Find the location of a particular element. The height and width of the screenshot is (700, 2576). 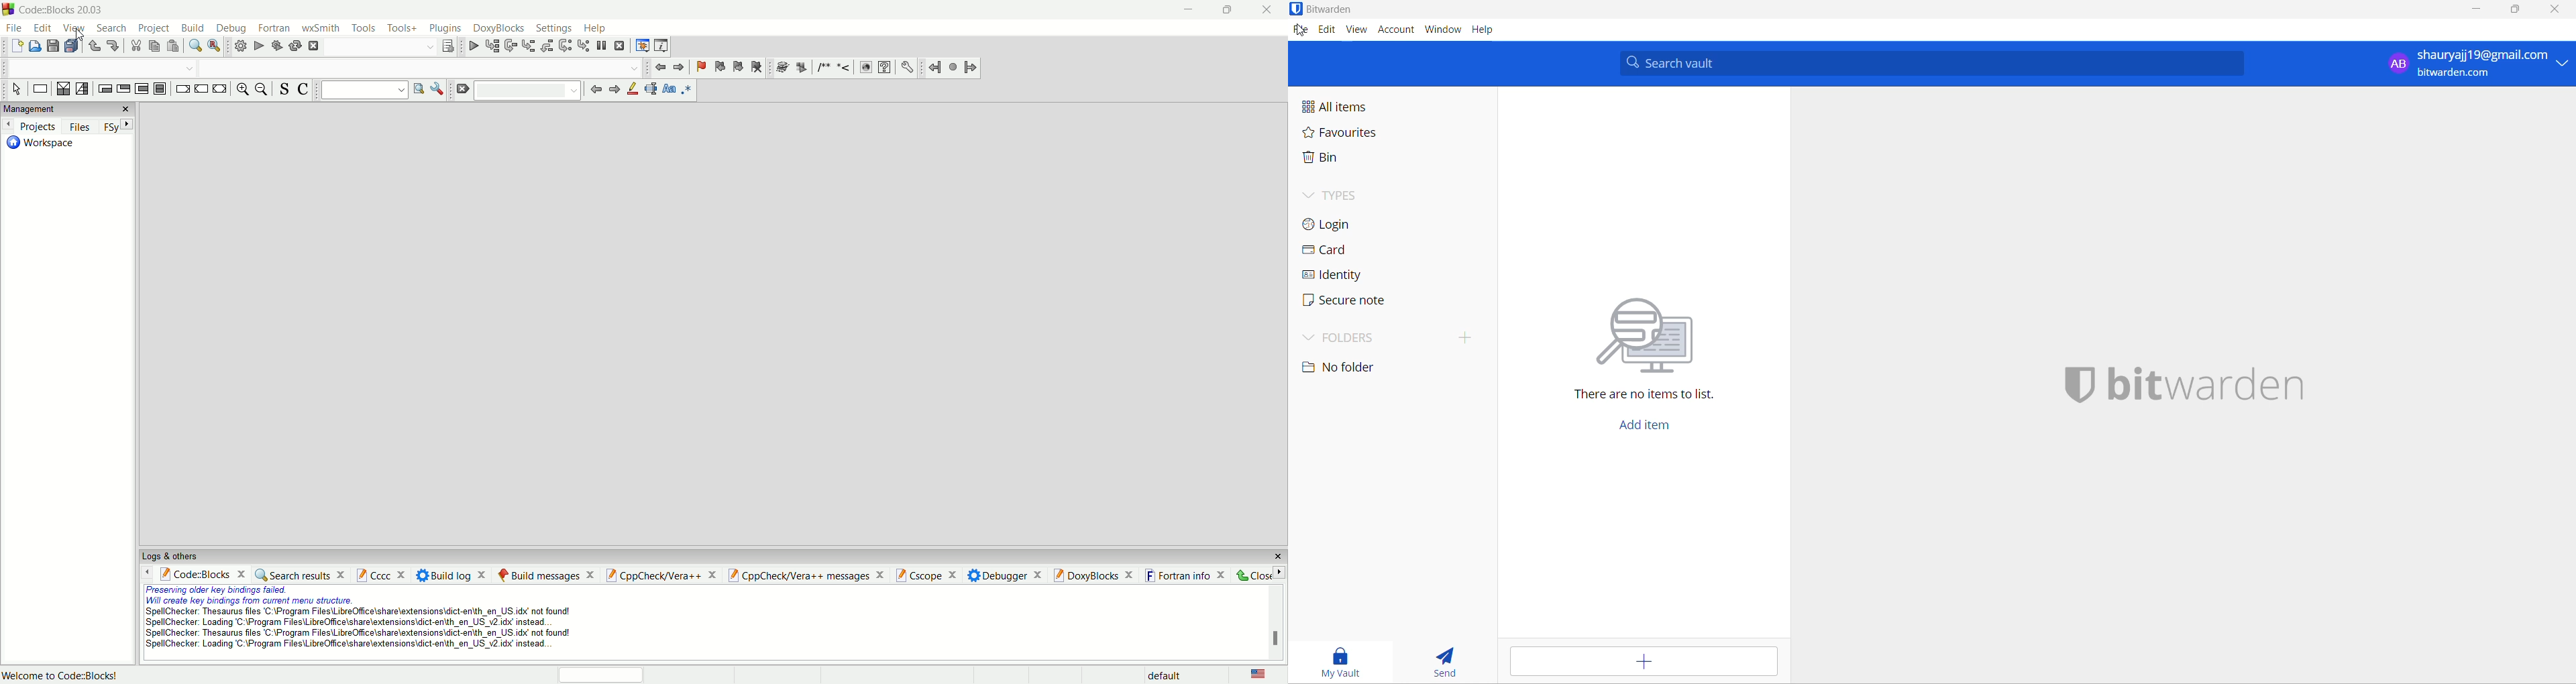

fortan is located at coordinates (274, 28).